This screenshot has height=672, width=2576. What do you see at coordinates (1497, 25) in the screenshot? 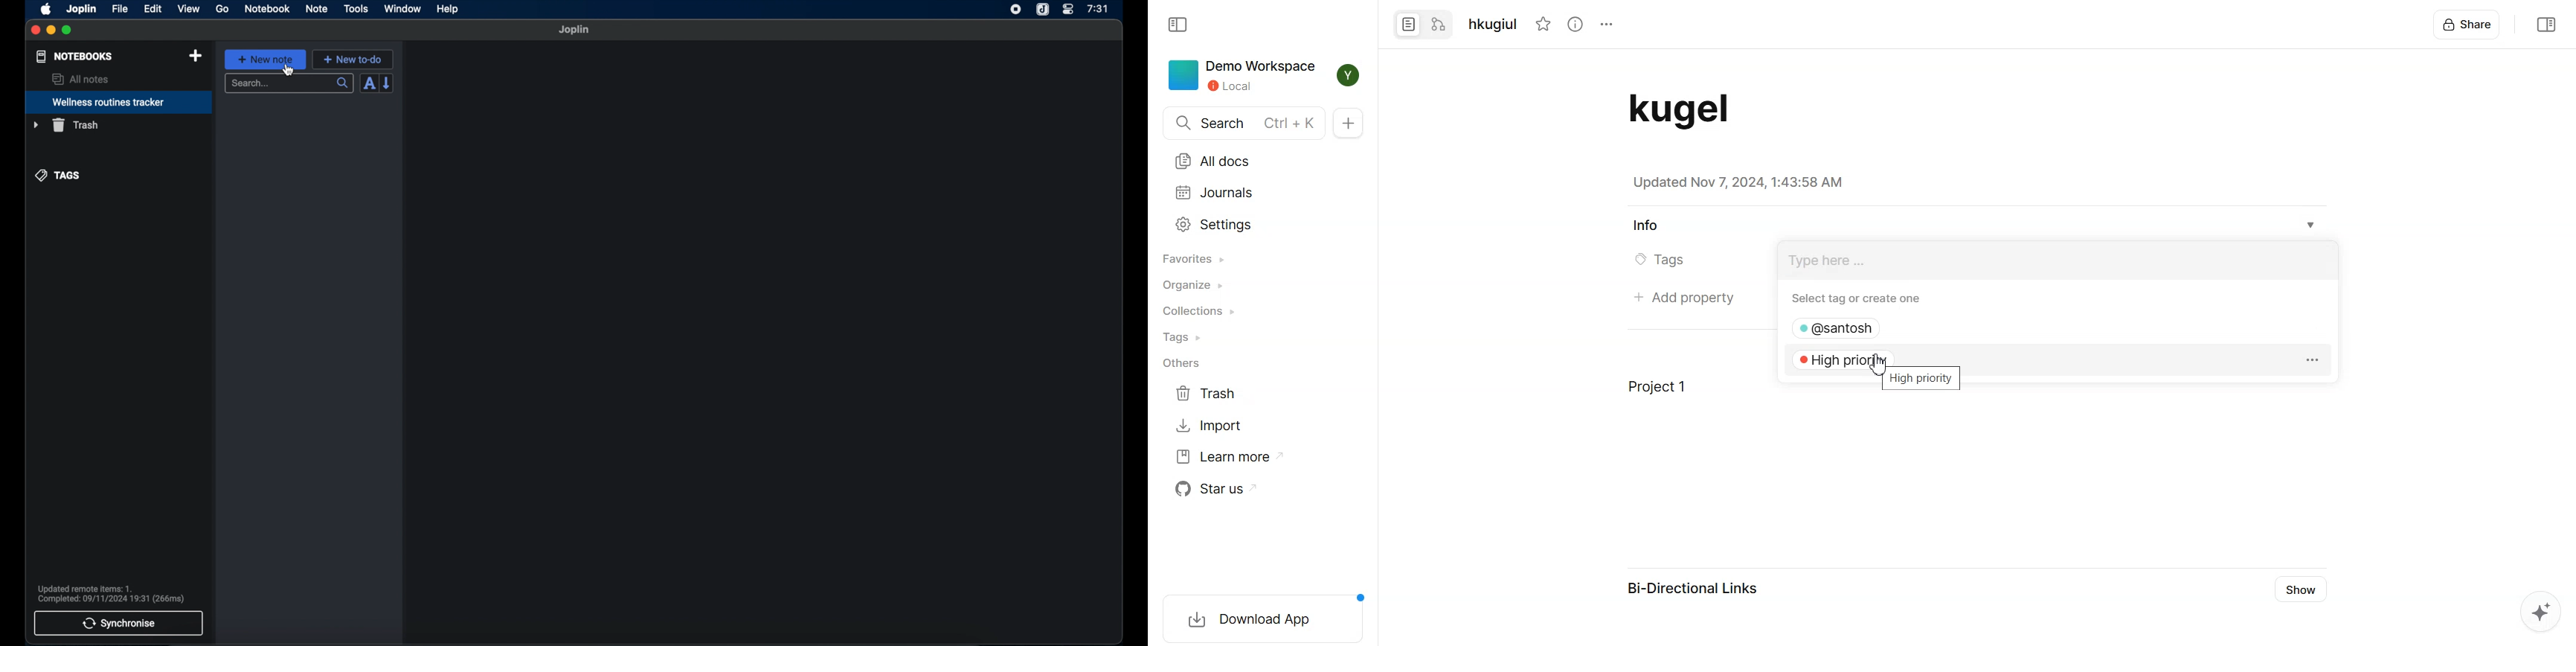
I see `hkugiul` at bounding box center [1497, 25].